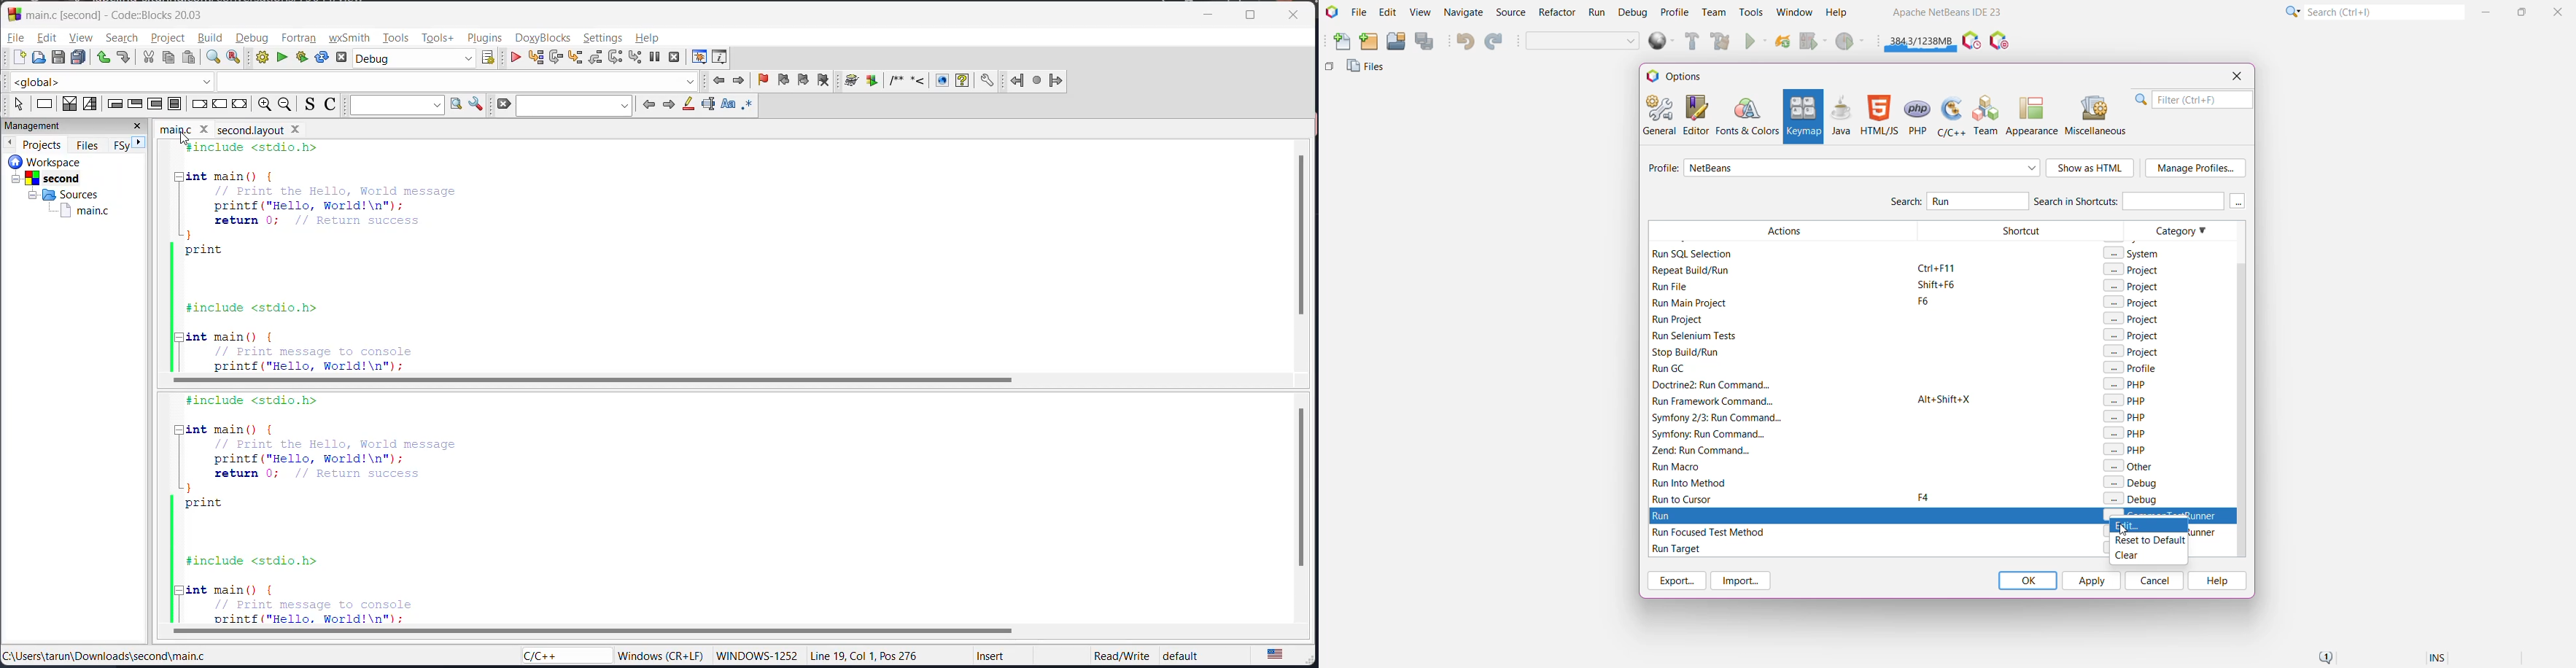 This screenshot has width=2576, height=672. I want to click on search, so click(122, 38).